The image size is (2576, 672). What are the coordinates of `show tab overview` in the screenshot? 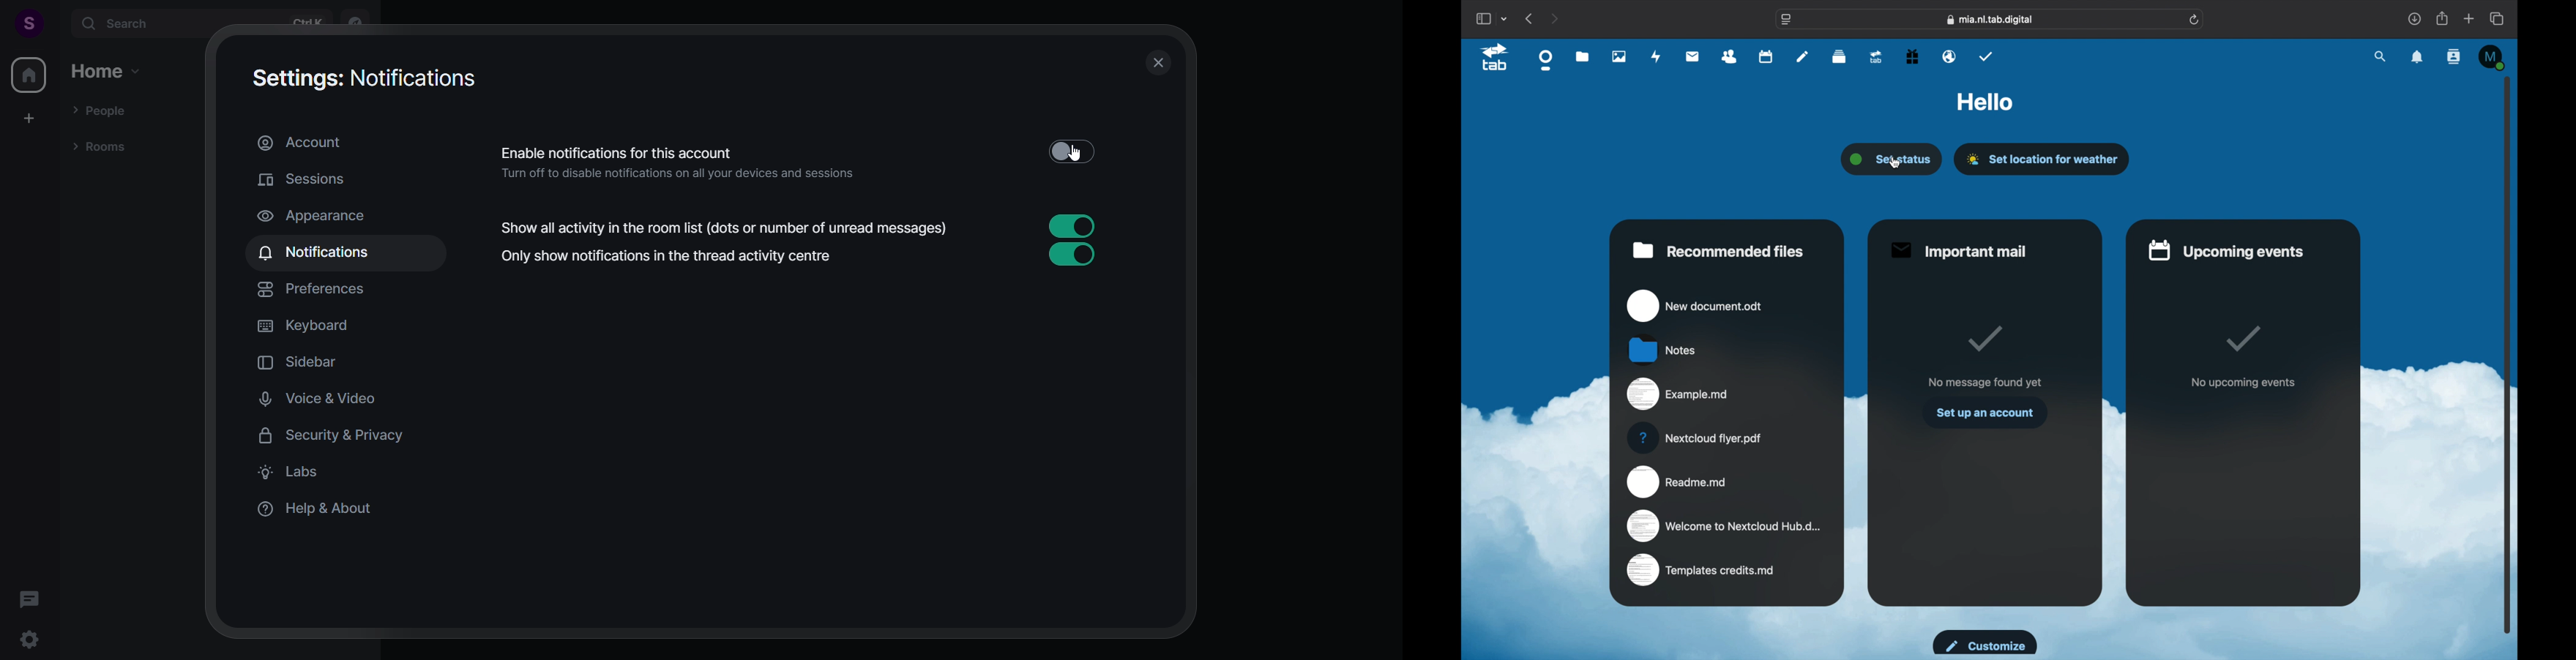 It's located at (2497, 18).